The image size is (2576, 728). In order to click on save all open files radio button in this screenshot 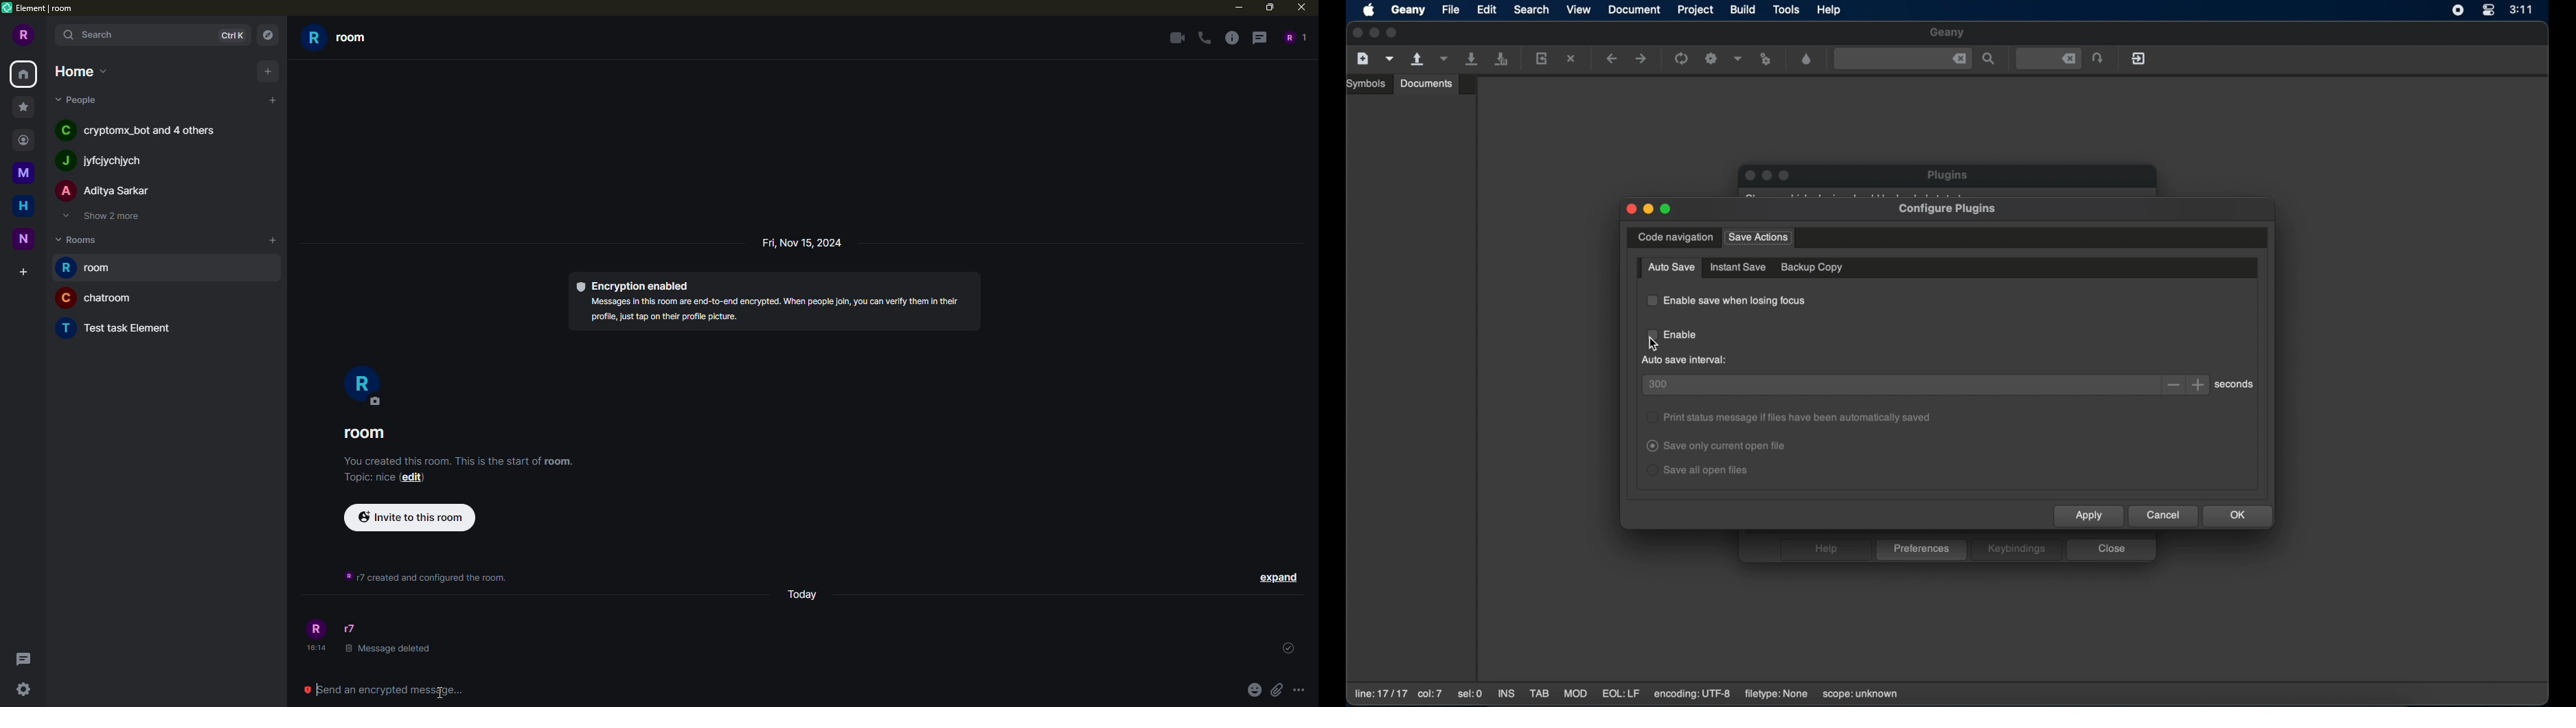, I will do `click(1698, 471)`.